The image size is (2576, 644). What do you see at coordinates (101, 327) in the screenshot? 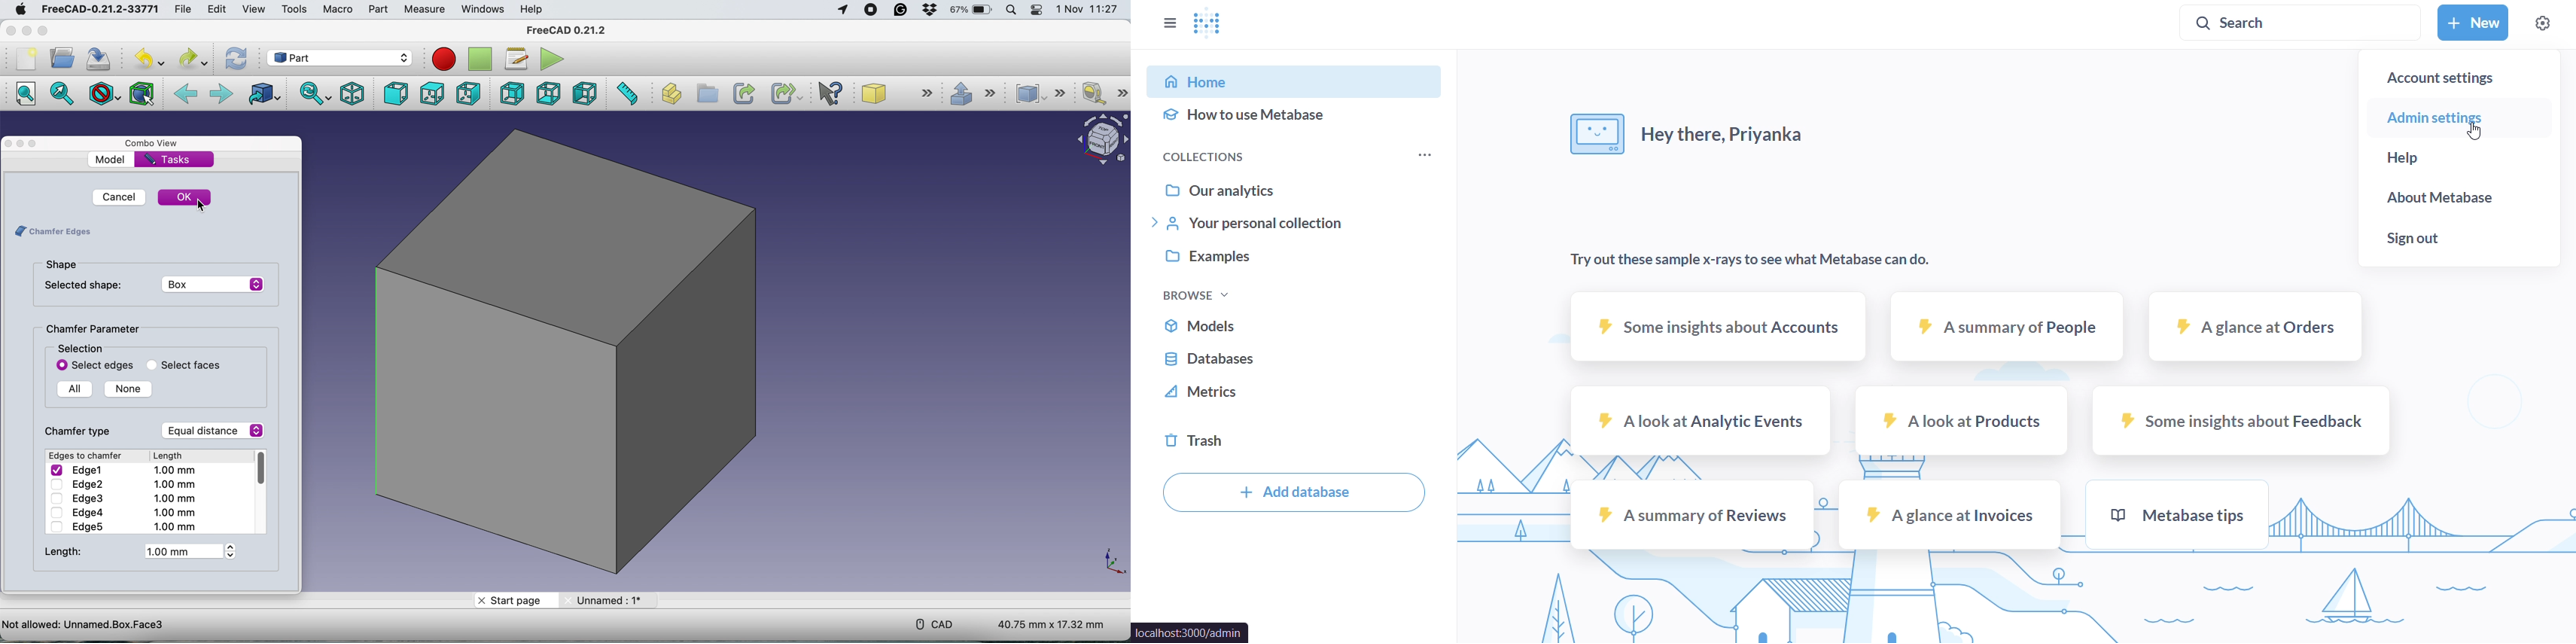
I see `chamfer parameter` at bounding box center [101, 327].